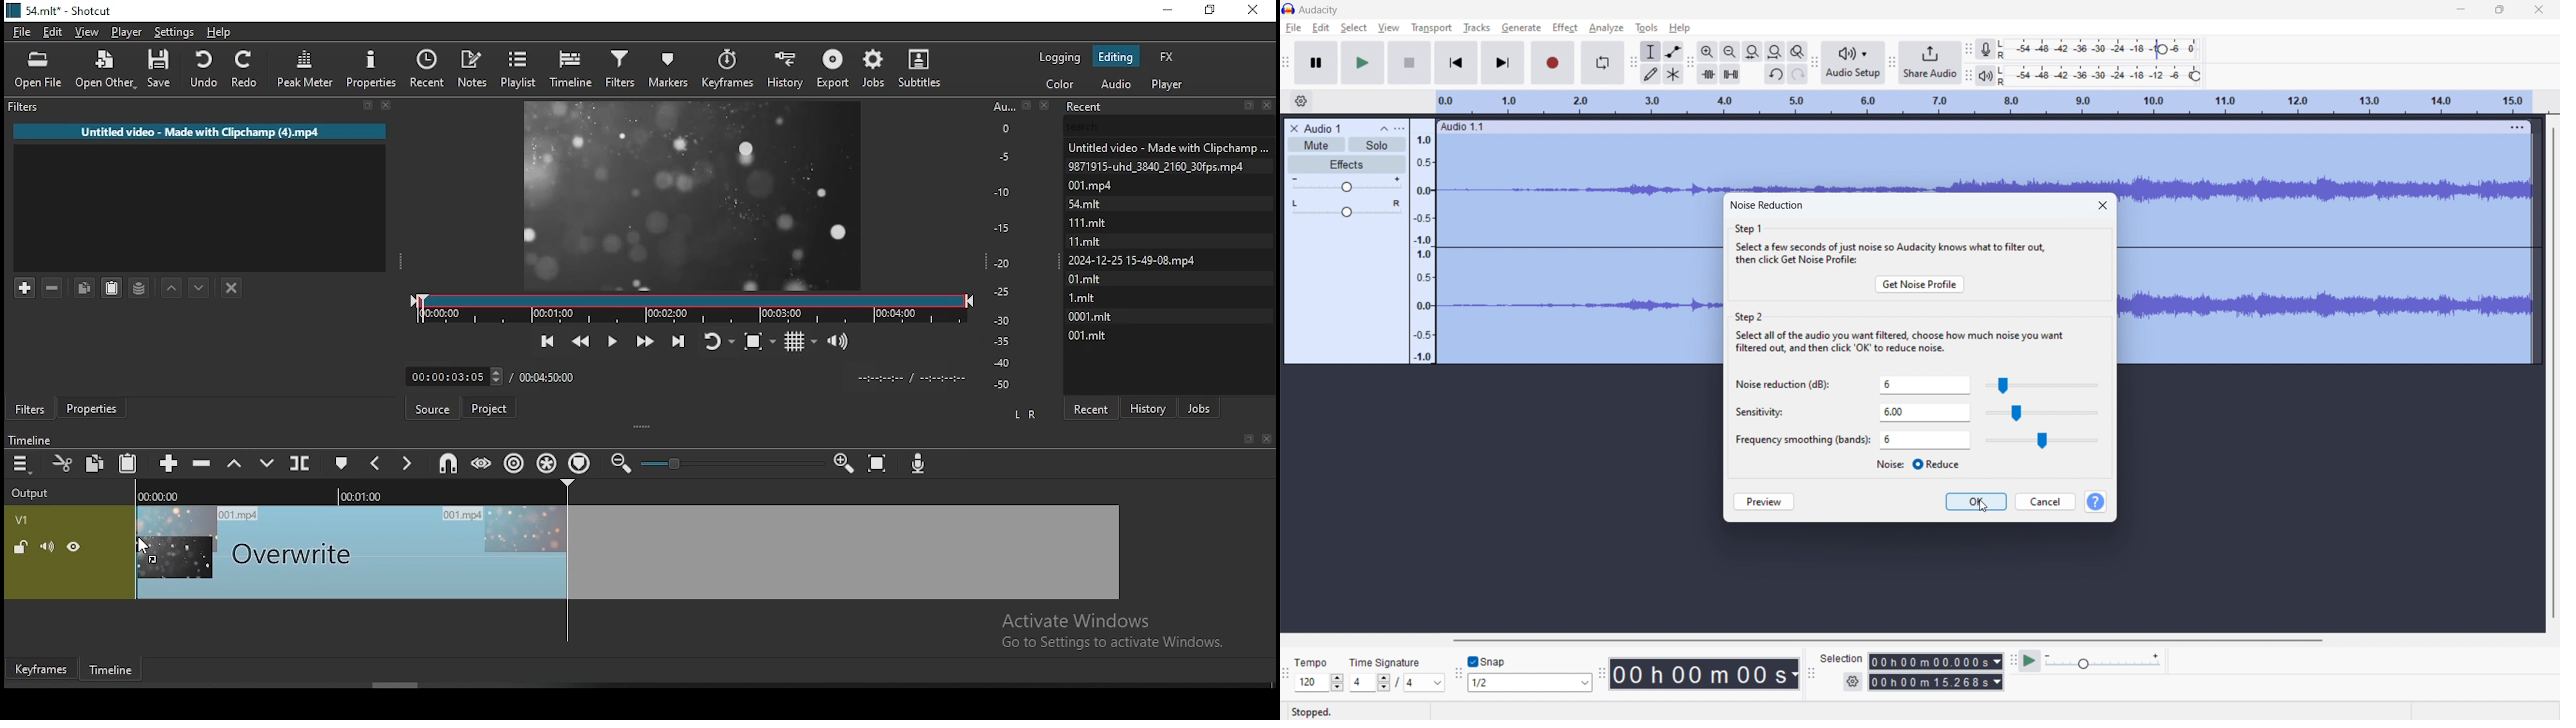  What do you see at coordinates (172, 32) in the screenshot?
I see `settings` at bounding box center [172, 32].